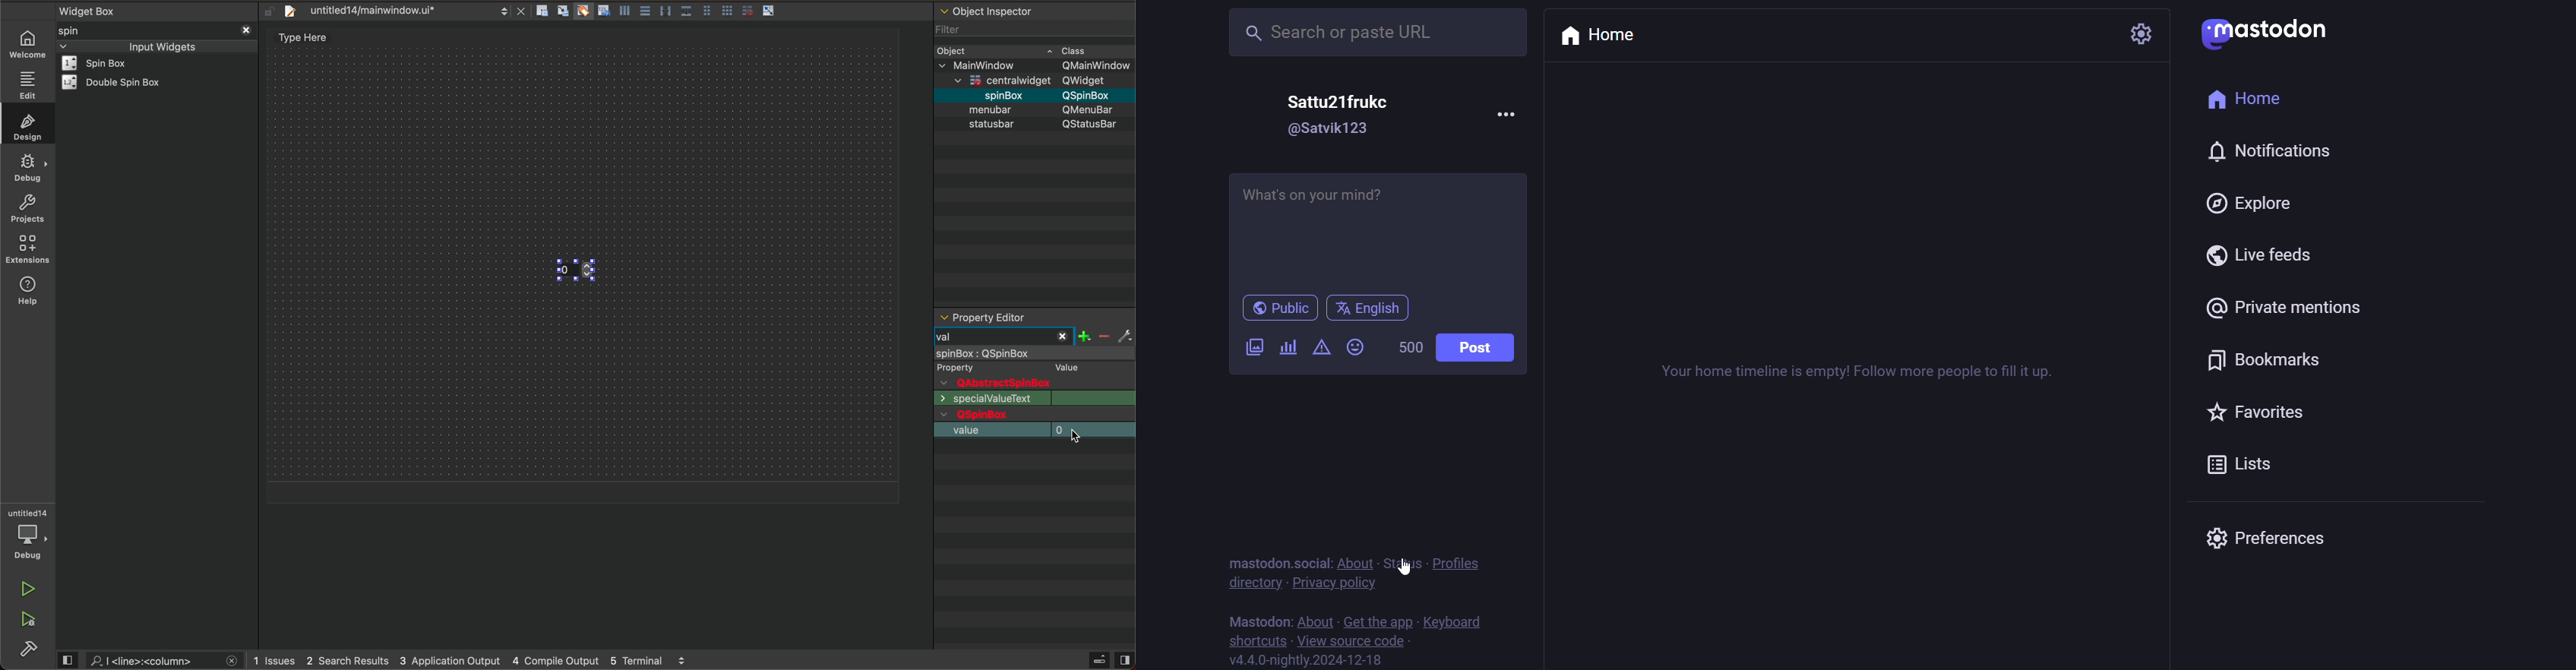 Image resolution: width=2576 pixels, height=672 pixels. What do you see at coordinates (2264, 30) in the screenshot?
I see `logo` at bounding box center [2264, 30].